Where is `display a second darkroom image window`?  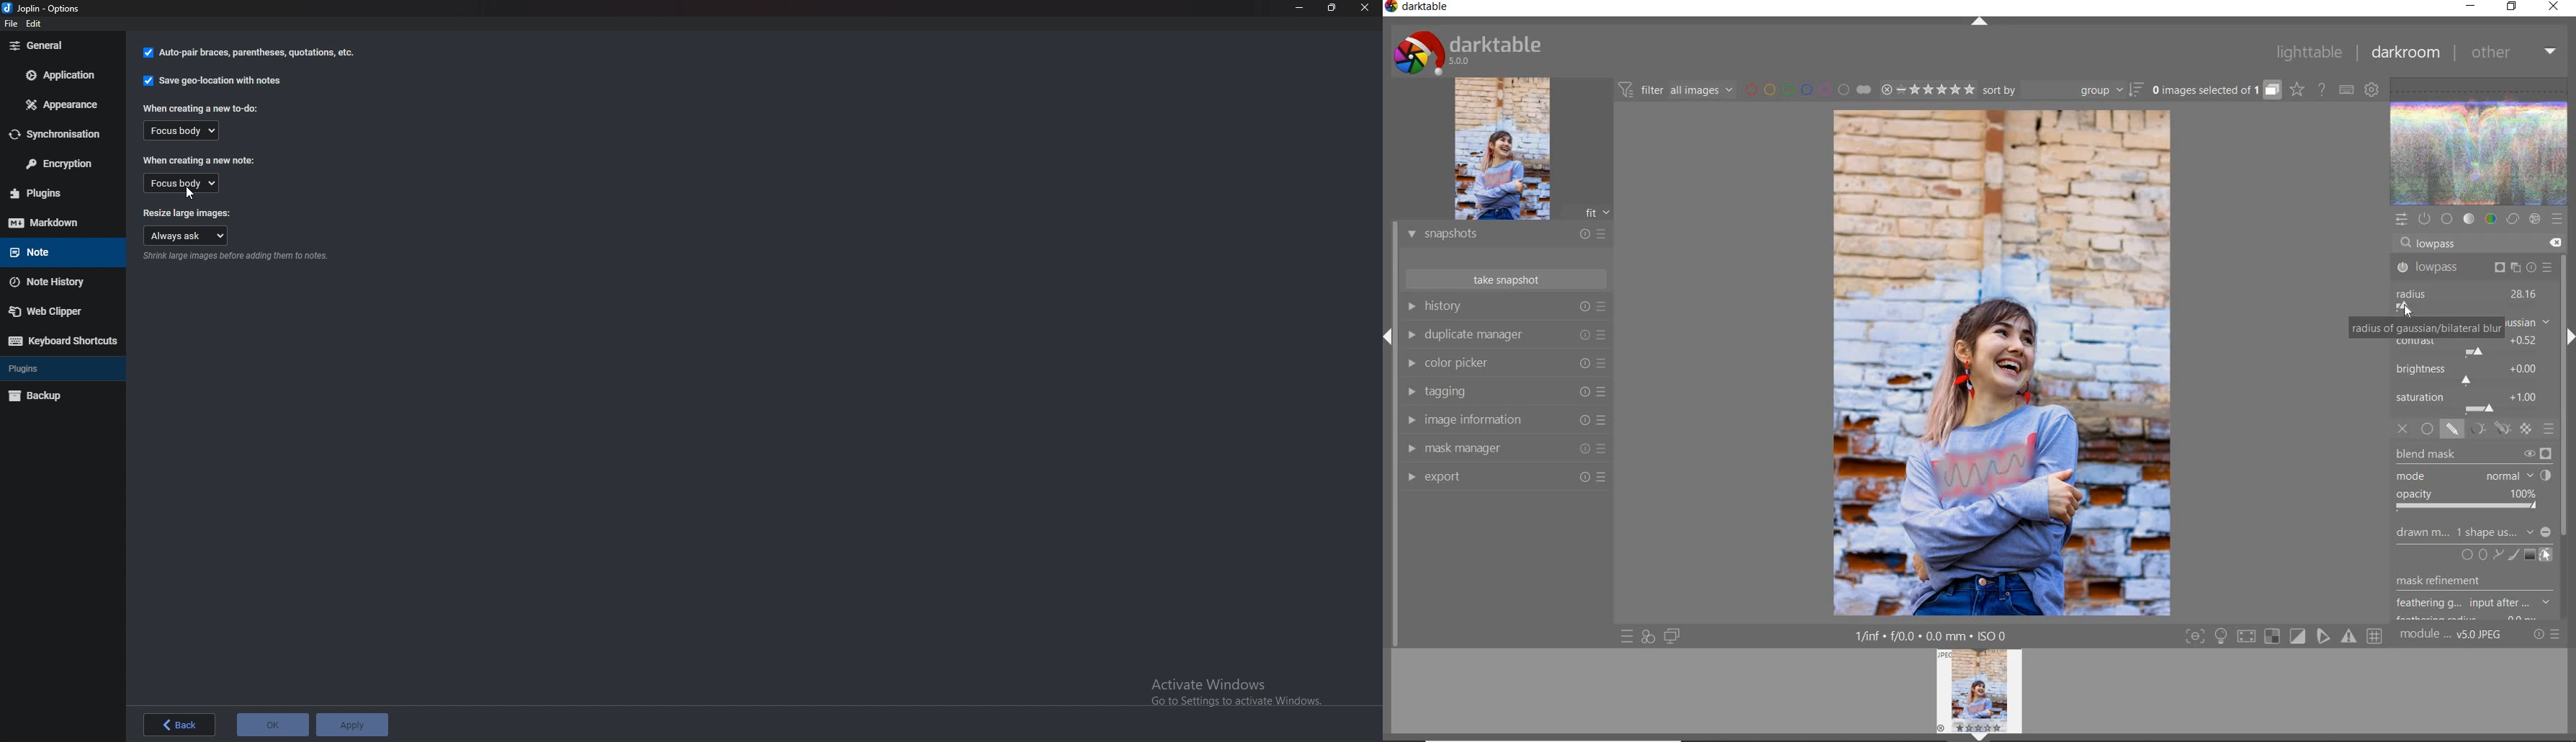 display a second darkroom image window is located at coordinates (1673, 635).